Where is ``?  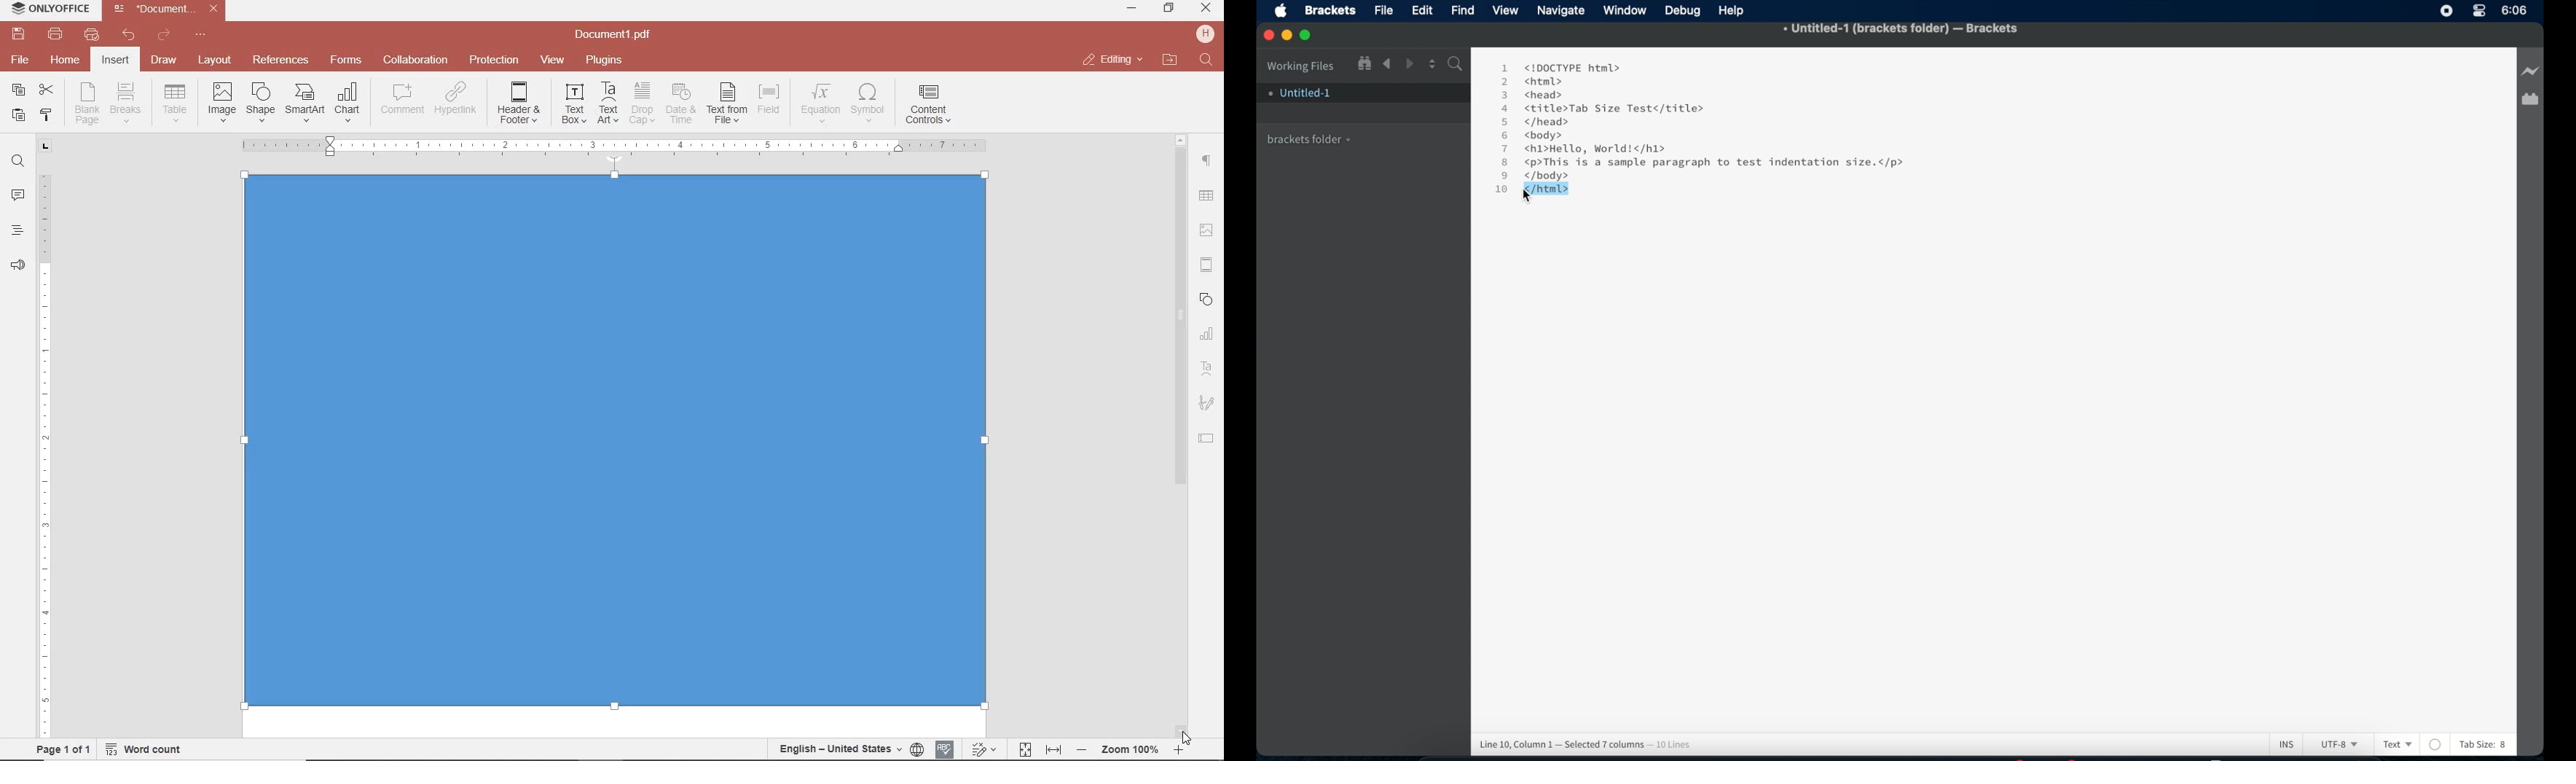  is located at coordinates (613, 146).